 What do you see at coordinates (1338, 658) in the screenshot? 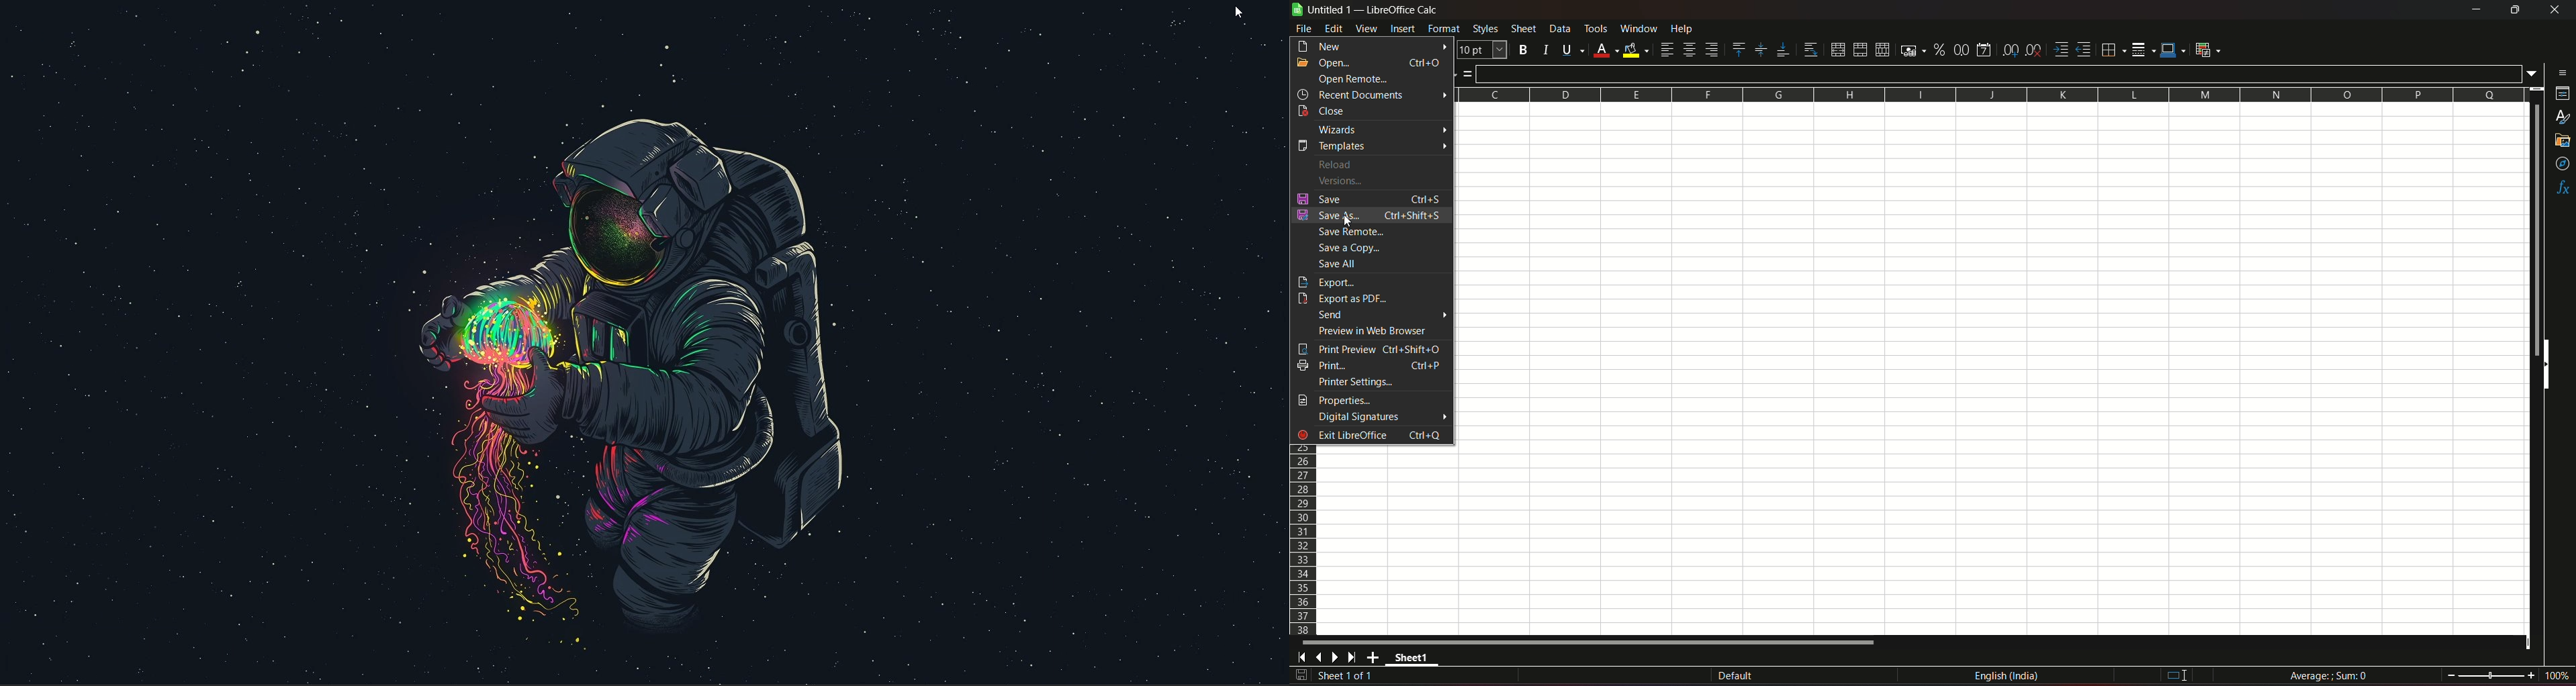
I see `next sheet` at bounding box center [1338, 658].